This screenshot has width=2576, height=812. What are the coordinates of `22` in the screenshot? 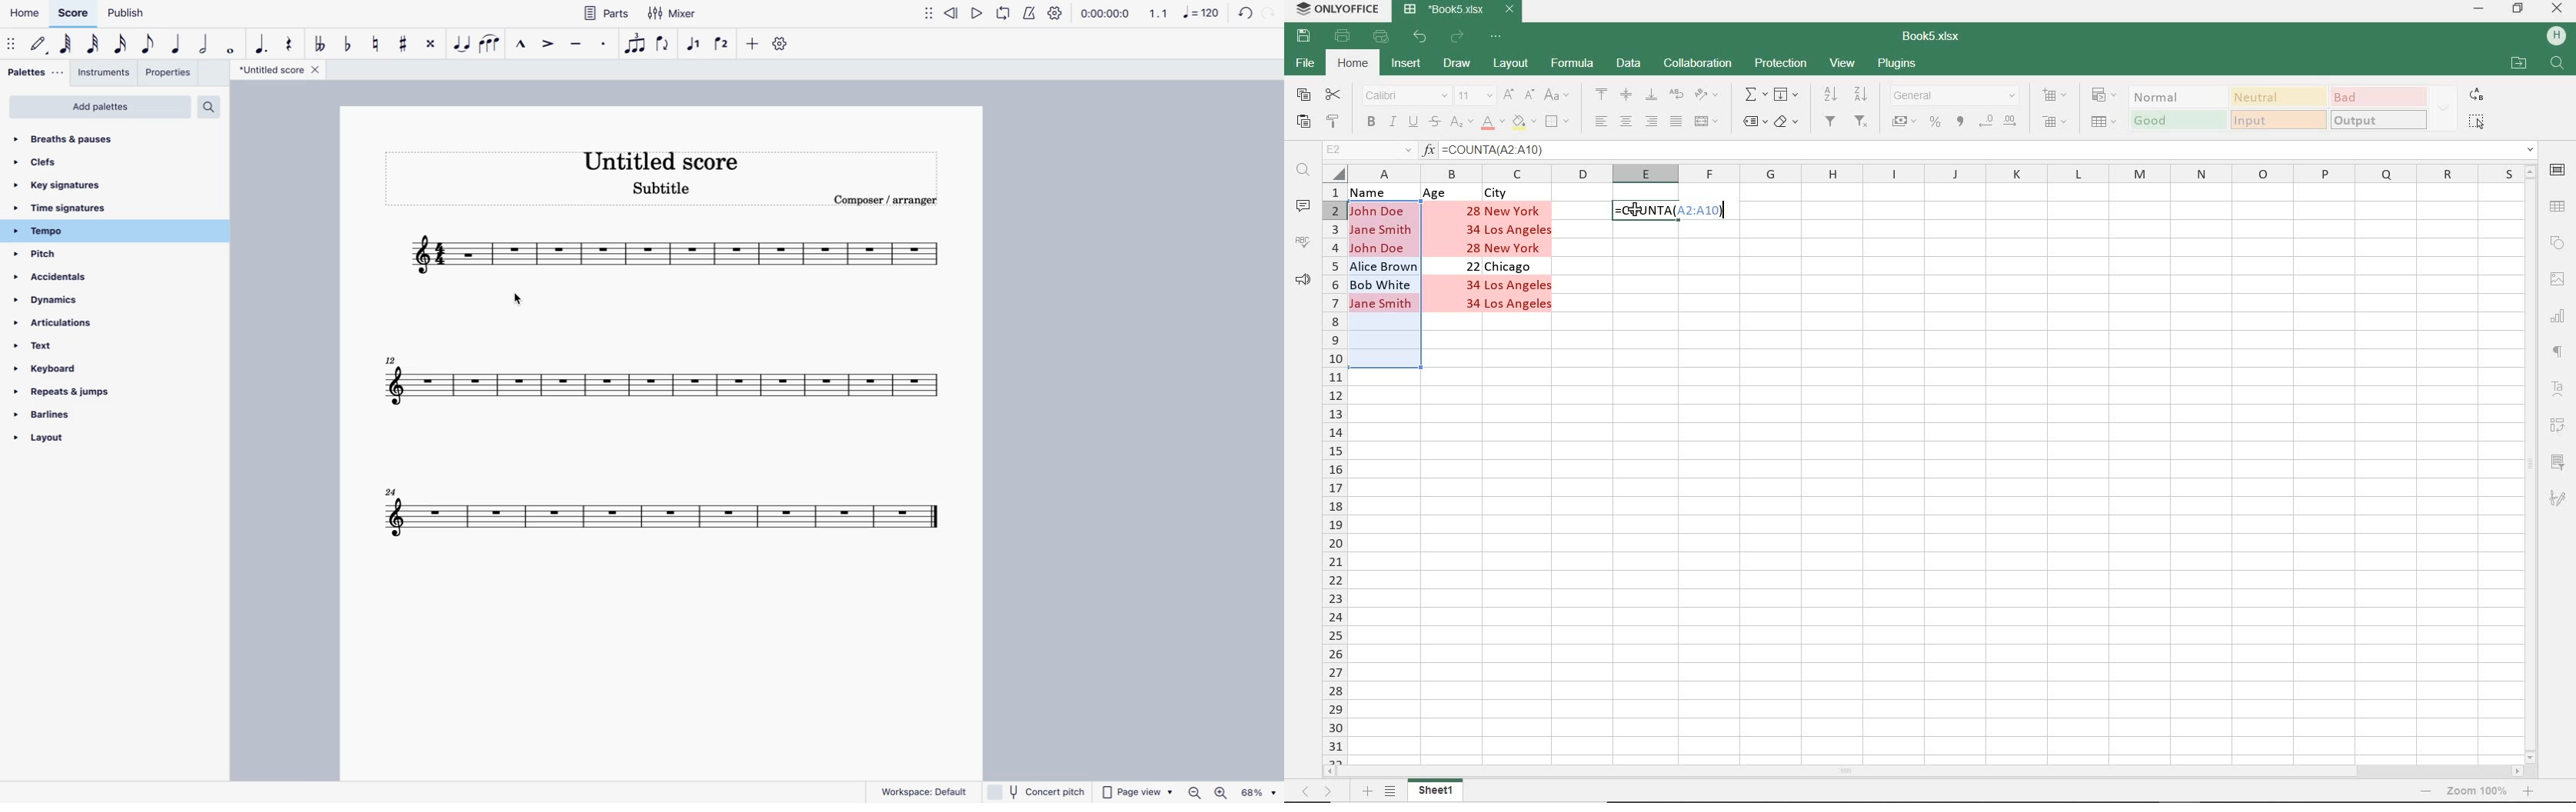 It's located at (1473, 266).